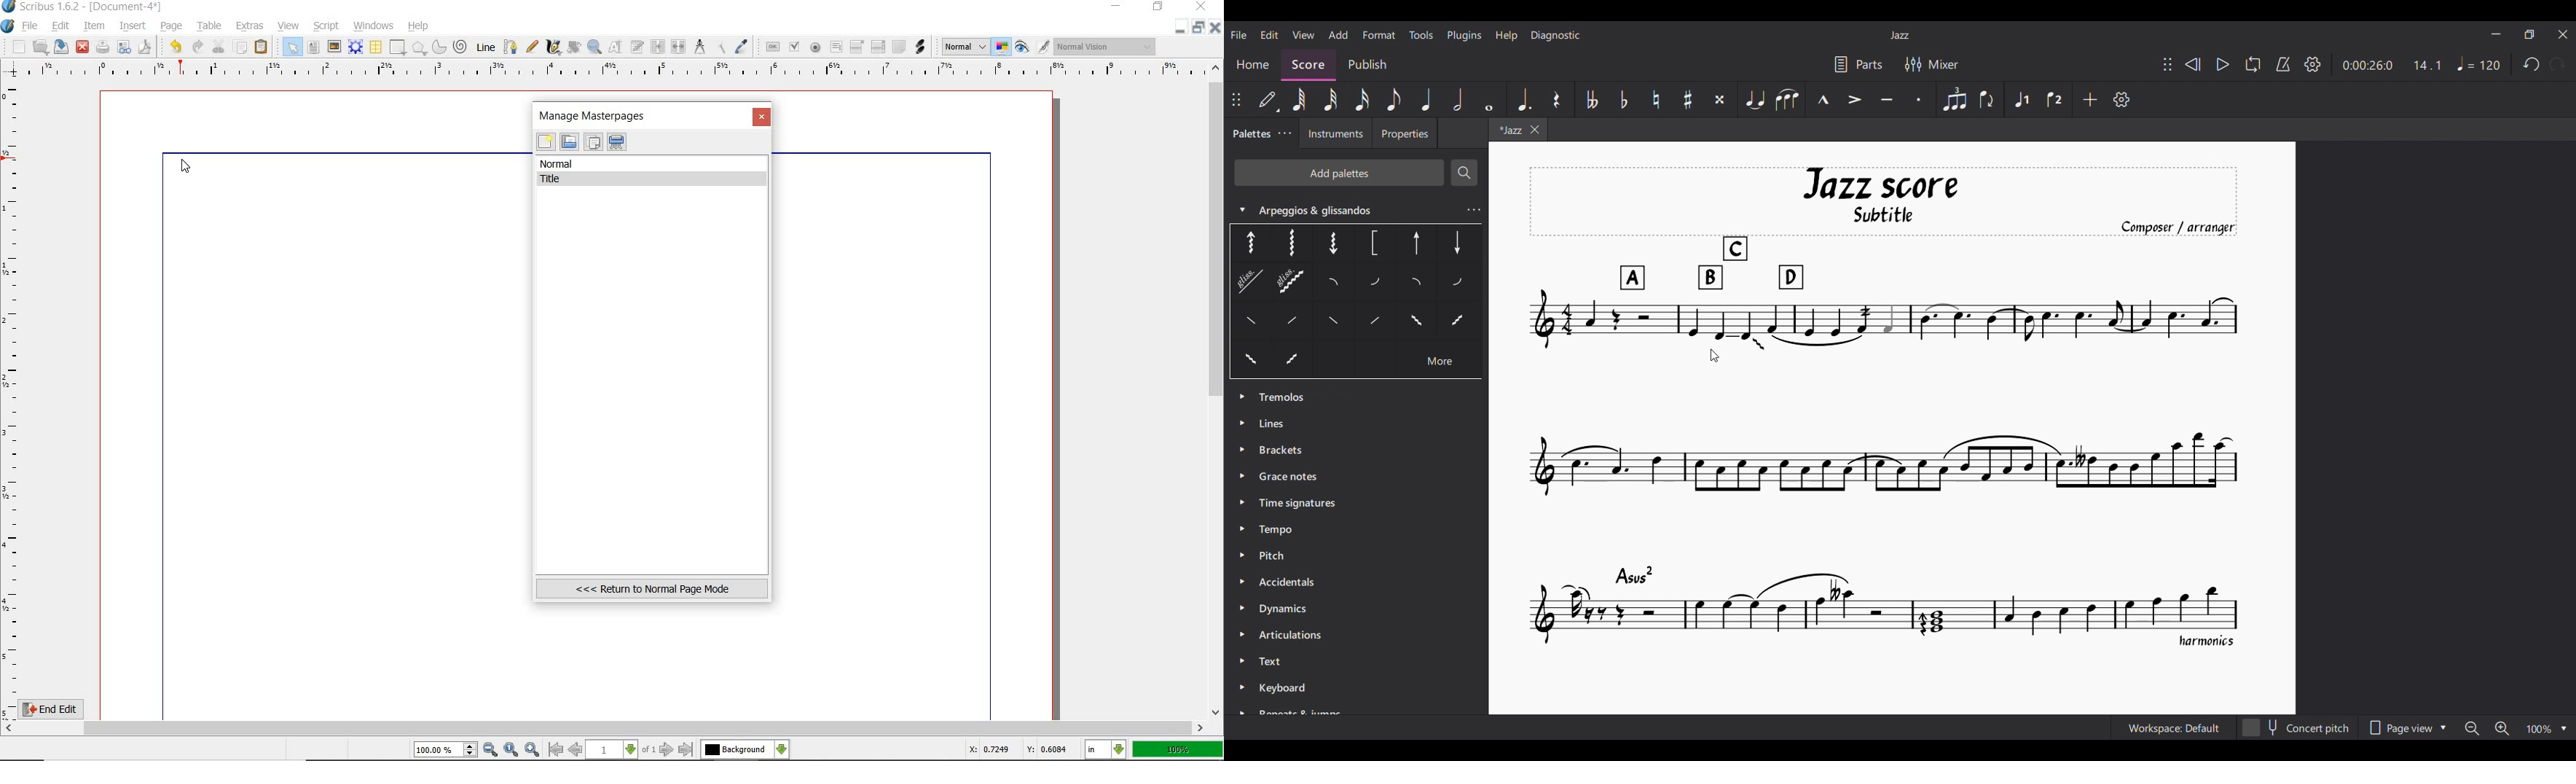  What do you see at coordinates (197, 46) in the screenshot?
I see `redo` at bounding box center [197, 46].